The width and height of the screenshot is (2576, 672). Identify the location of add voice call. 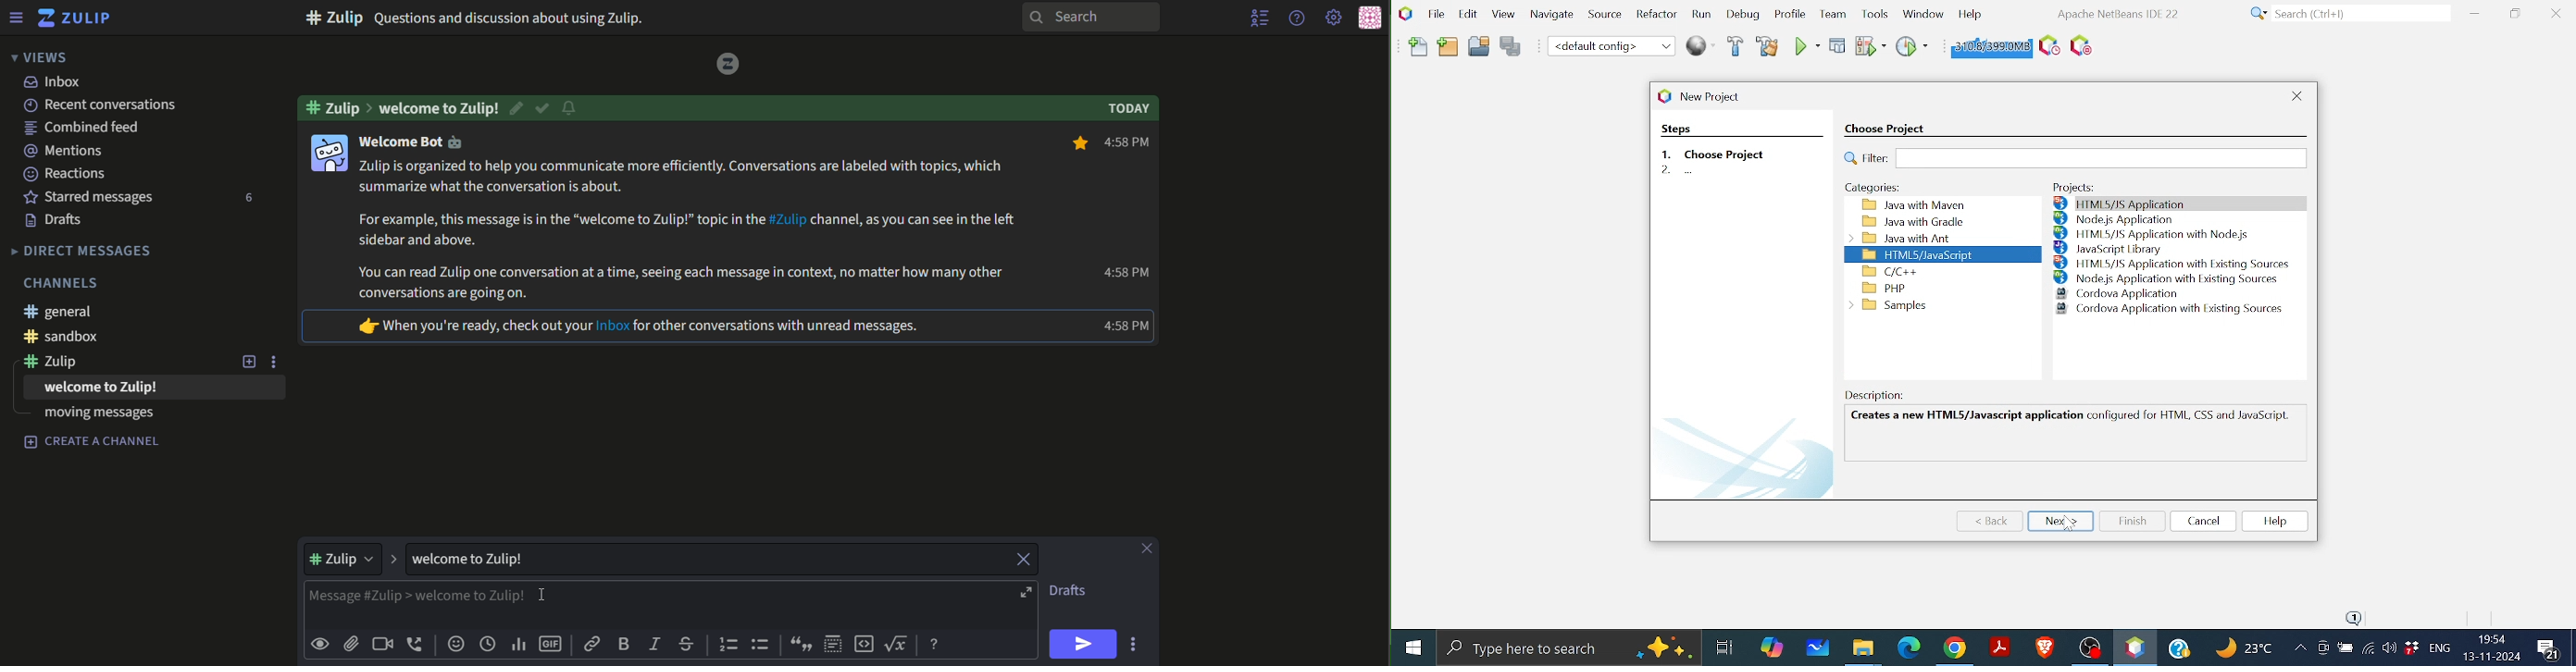
(416, 644).